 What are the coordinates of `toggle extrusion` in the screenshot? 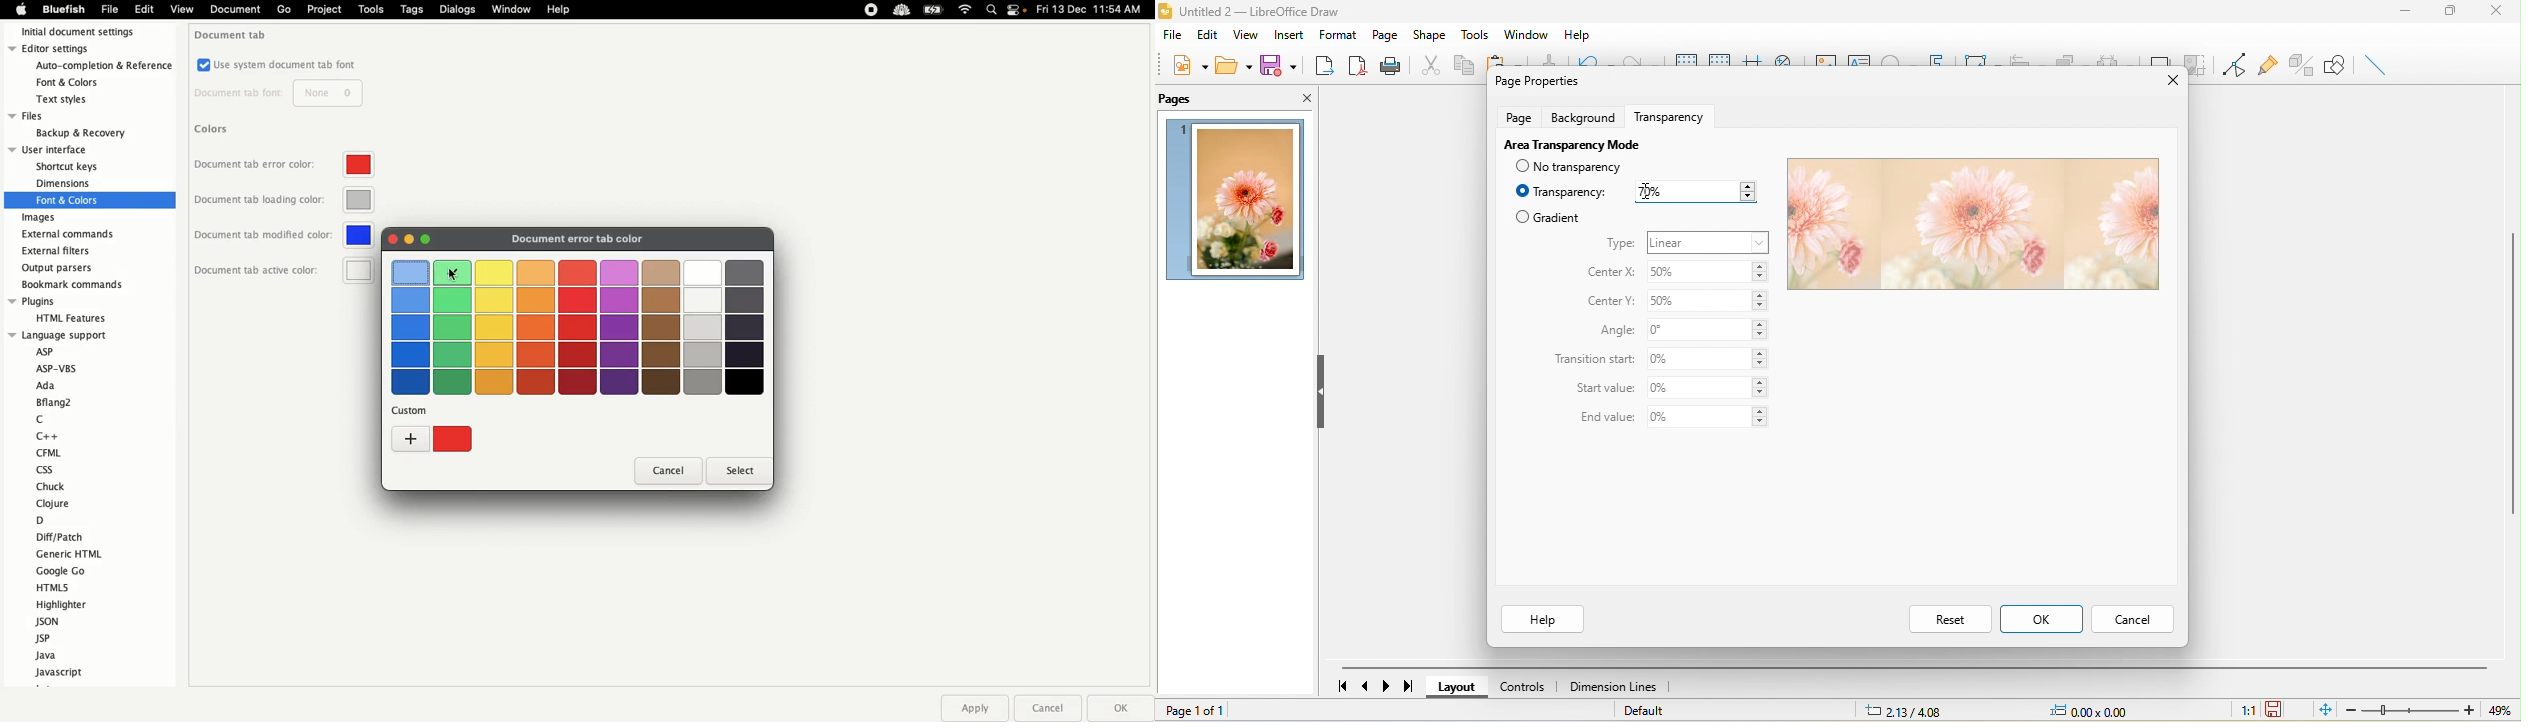 It's located at (2299, 65).